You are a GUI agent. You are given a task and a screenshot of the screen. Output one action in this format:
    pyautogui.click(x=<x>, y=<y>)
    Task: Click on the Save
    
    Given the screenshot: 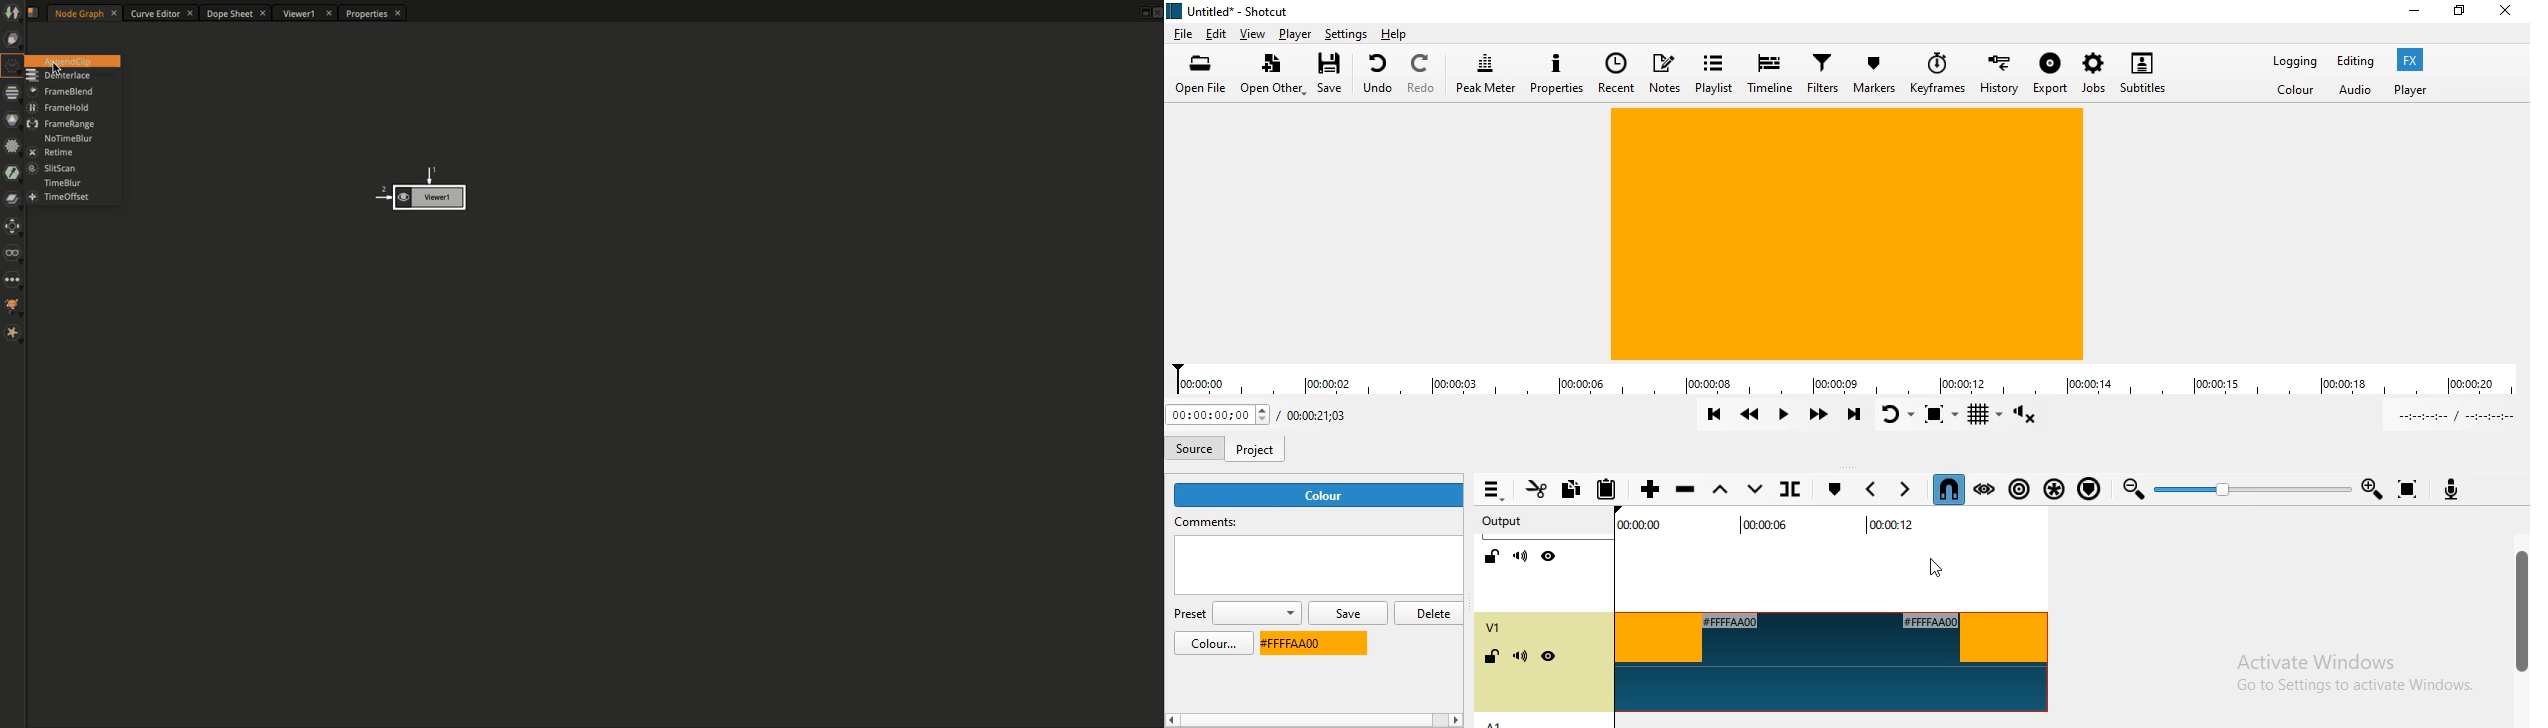 What is the action you would take?
    pyautogui.click(x=1334, y=75)
    